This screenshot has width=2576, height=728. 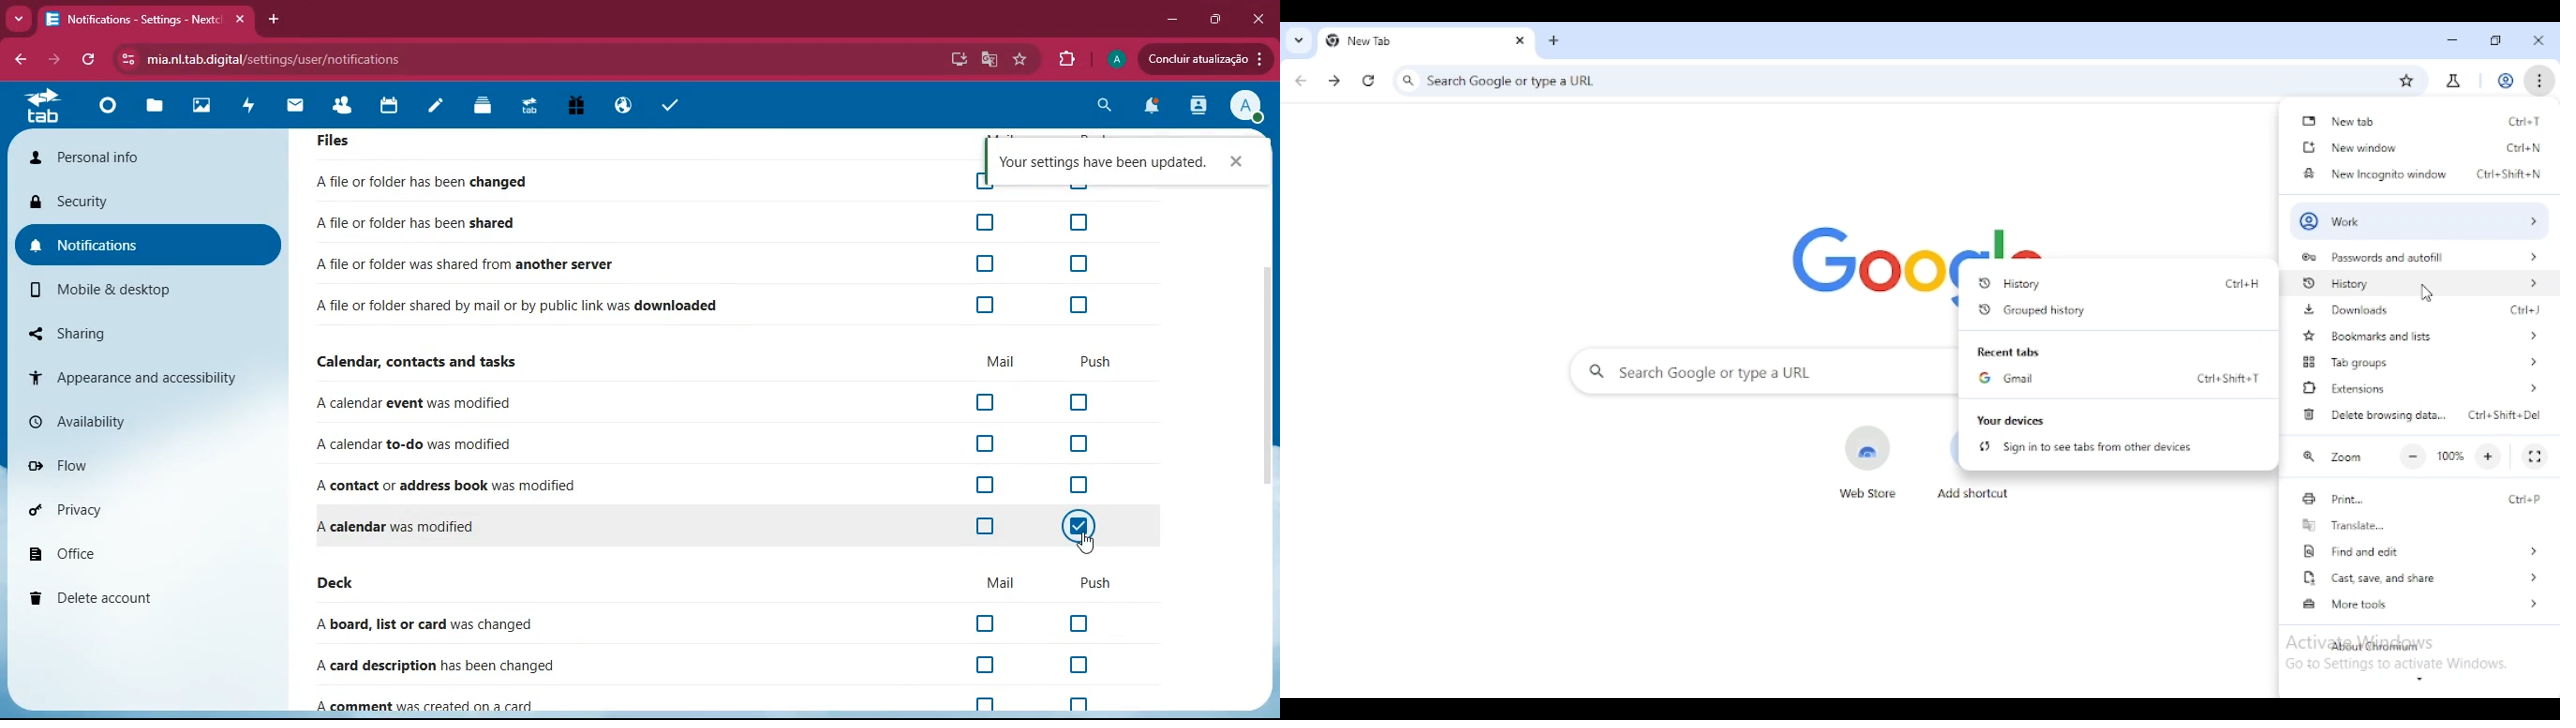 What do you see at coordinates (343, 580) in the screenshot?
I see `deck` at bounding box center [343, 580].